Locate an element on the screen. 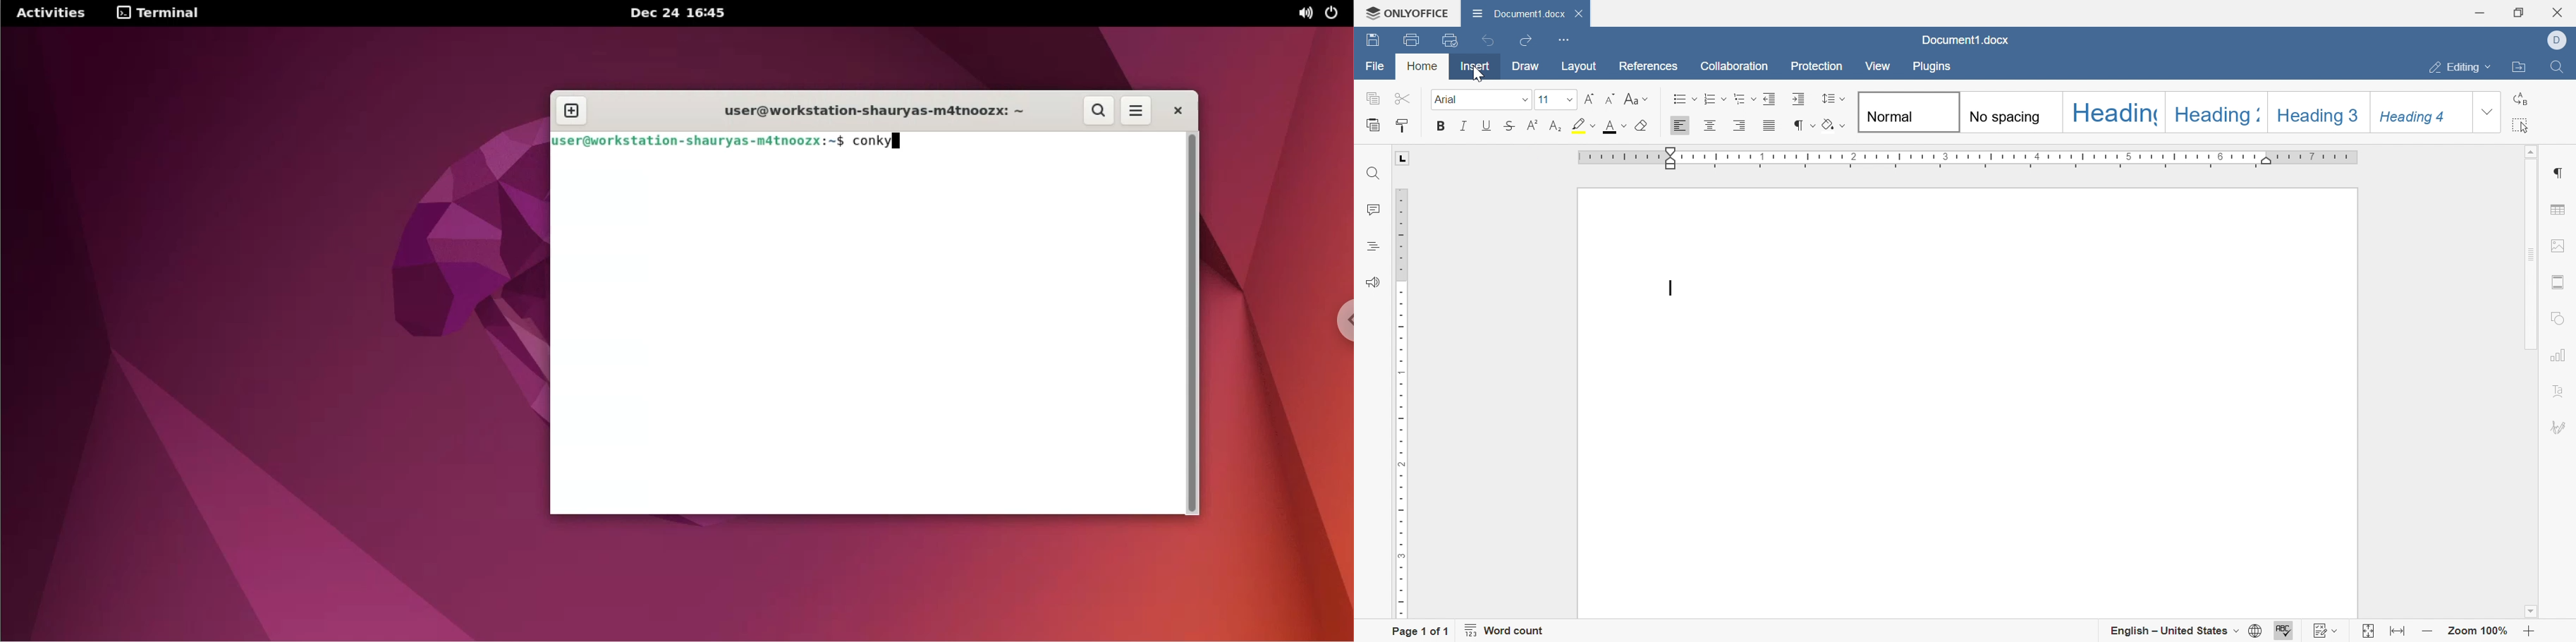 The height and width of the screenshot is (644, 2576). Undo is located at coordinates (1485, 40).